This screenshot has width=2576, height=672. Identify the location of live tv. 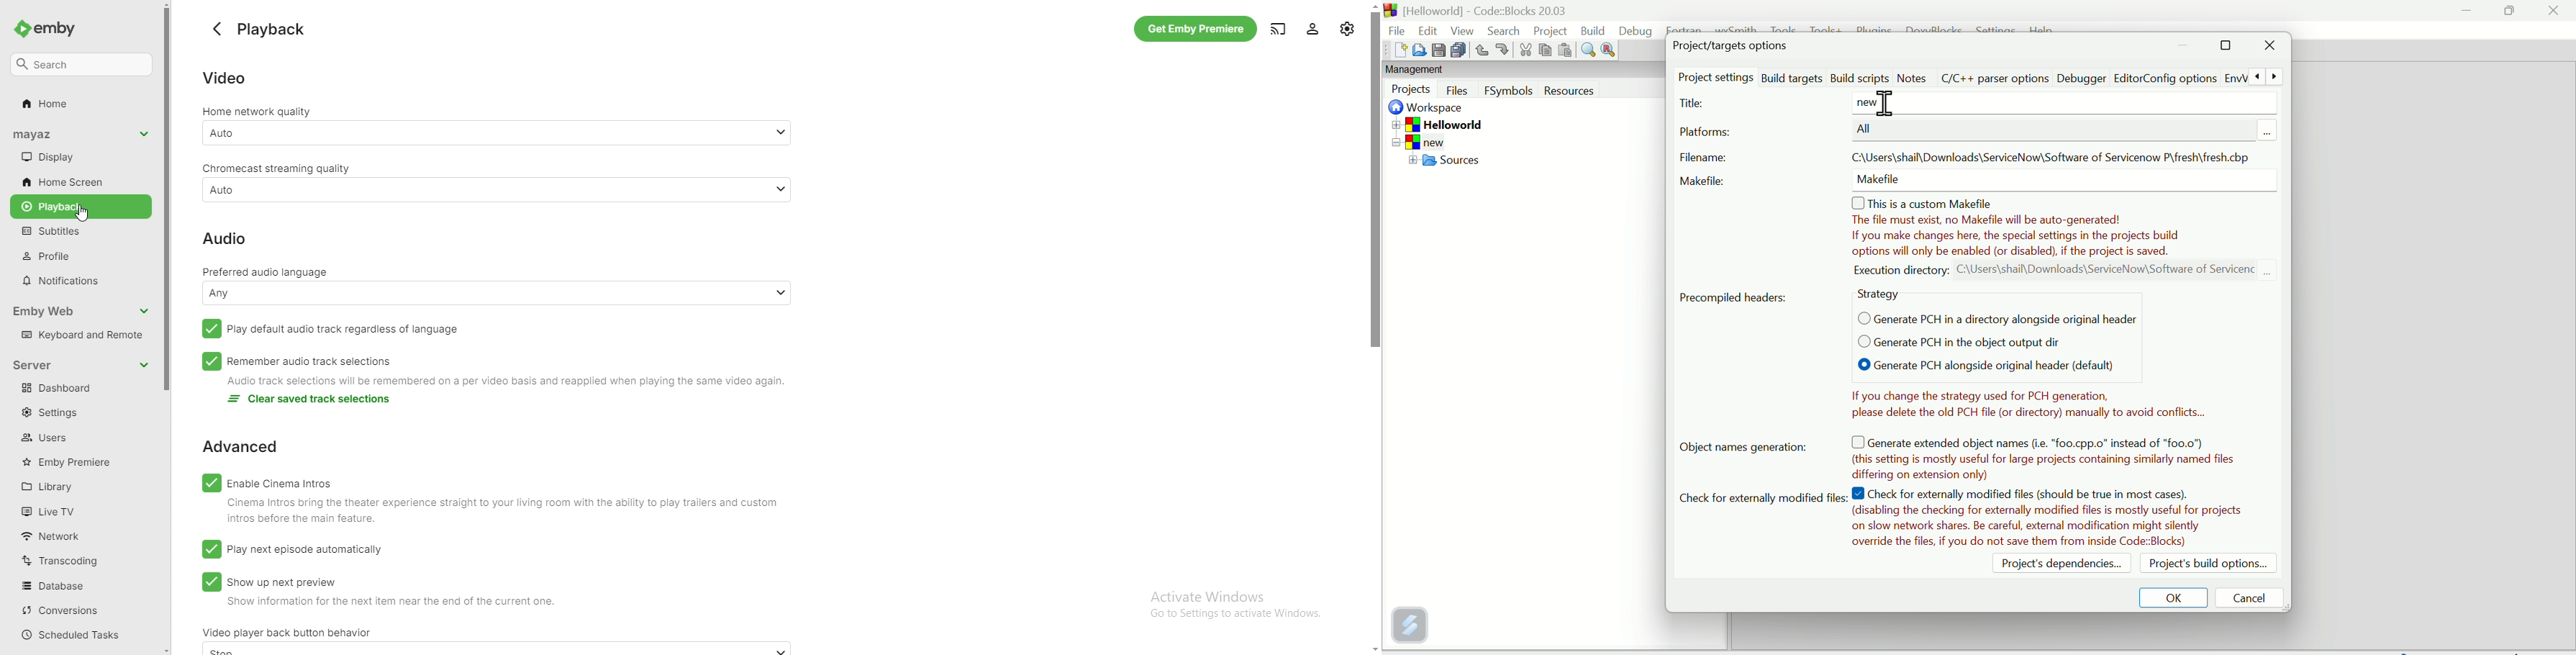
(75, 511).